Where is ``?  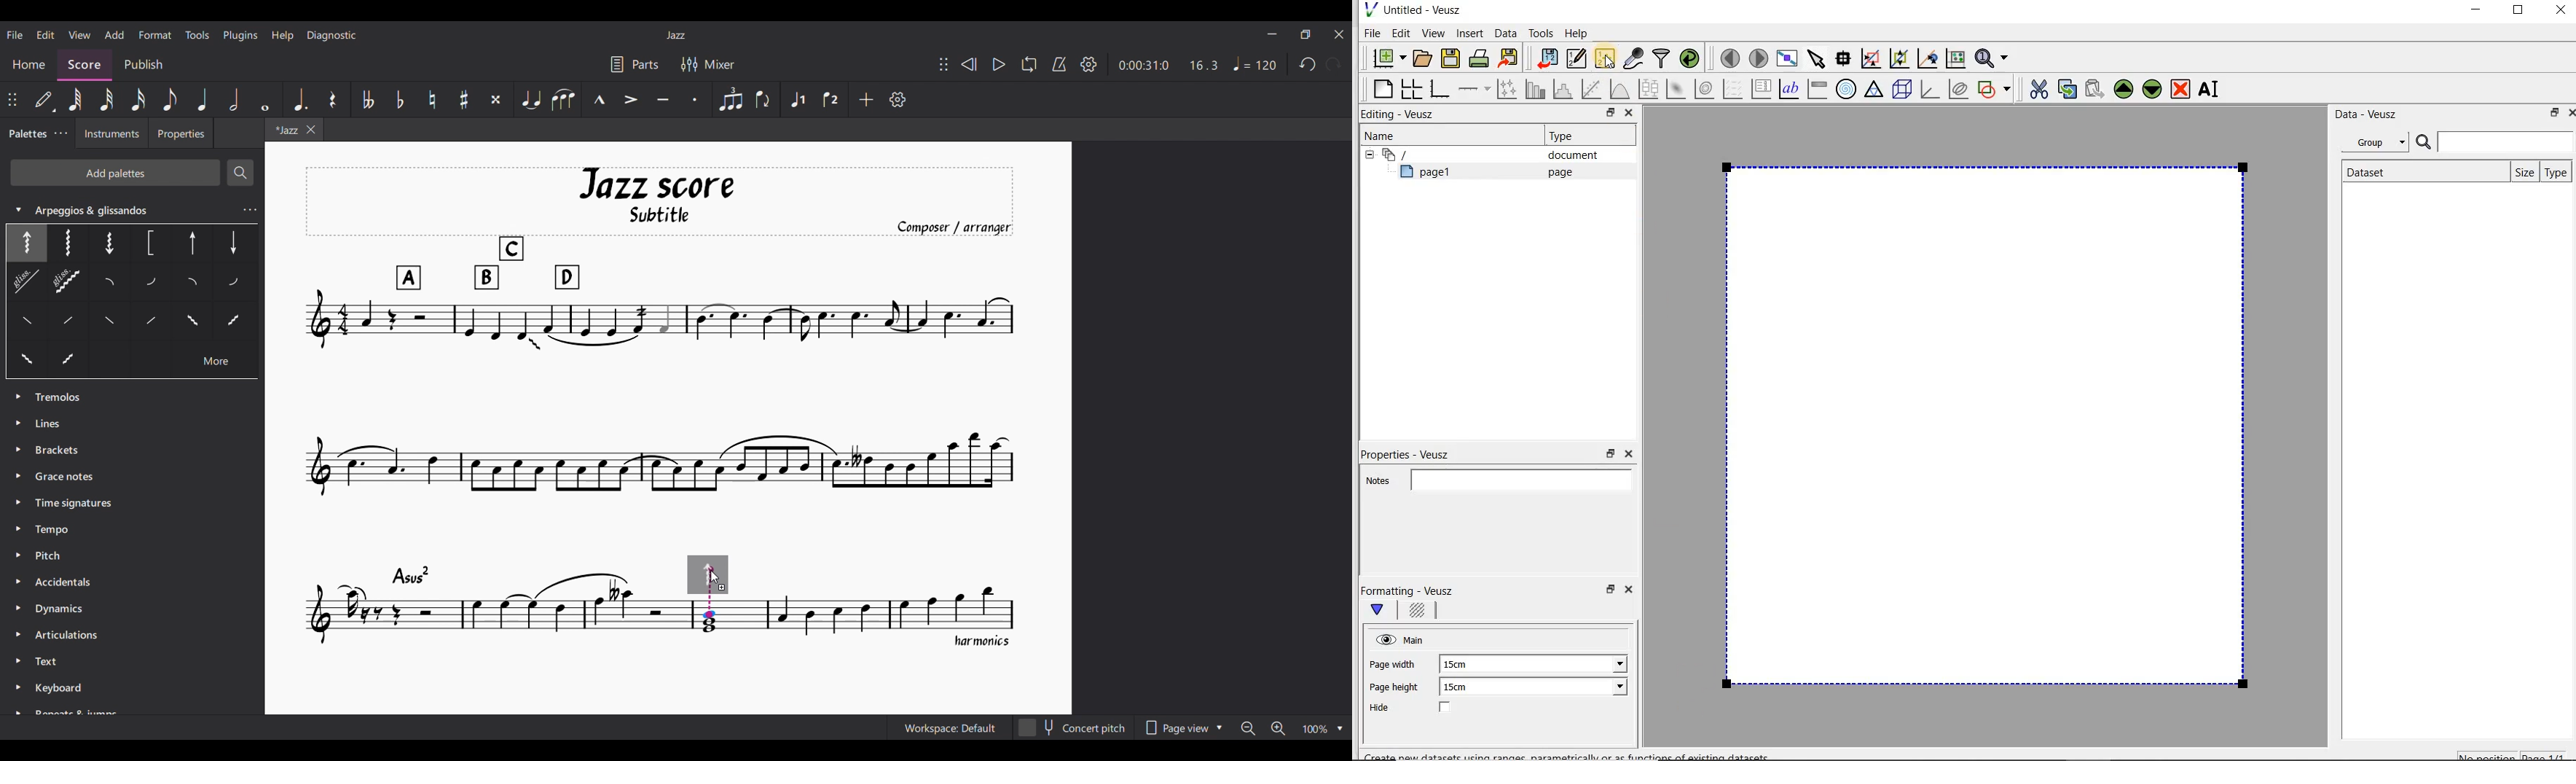  is located at coordinates (149, 284).